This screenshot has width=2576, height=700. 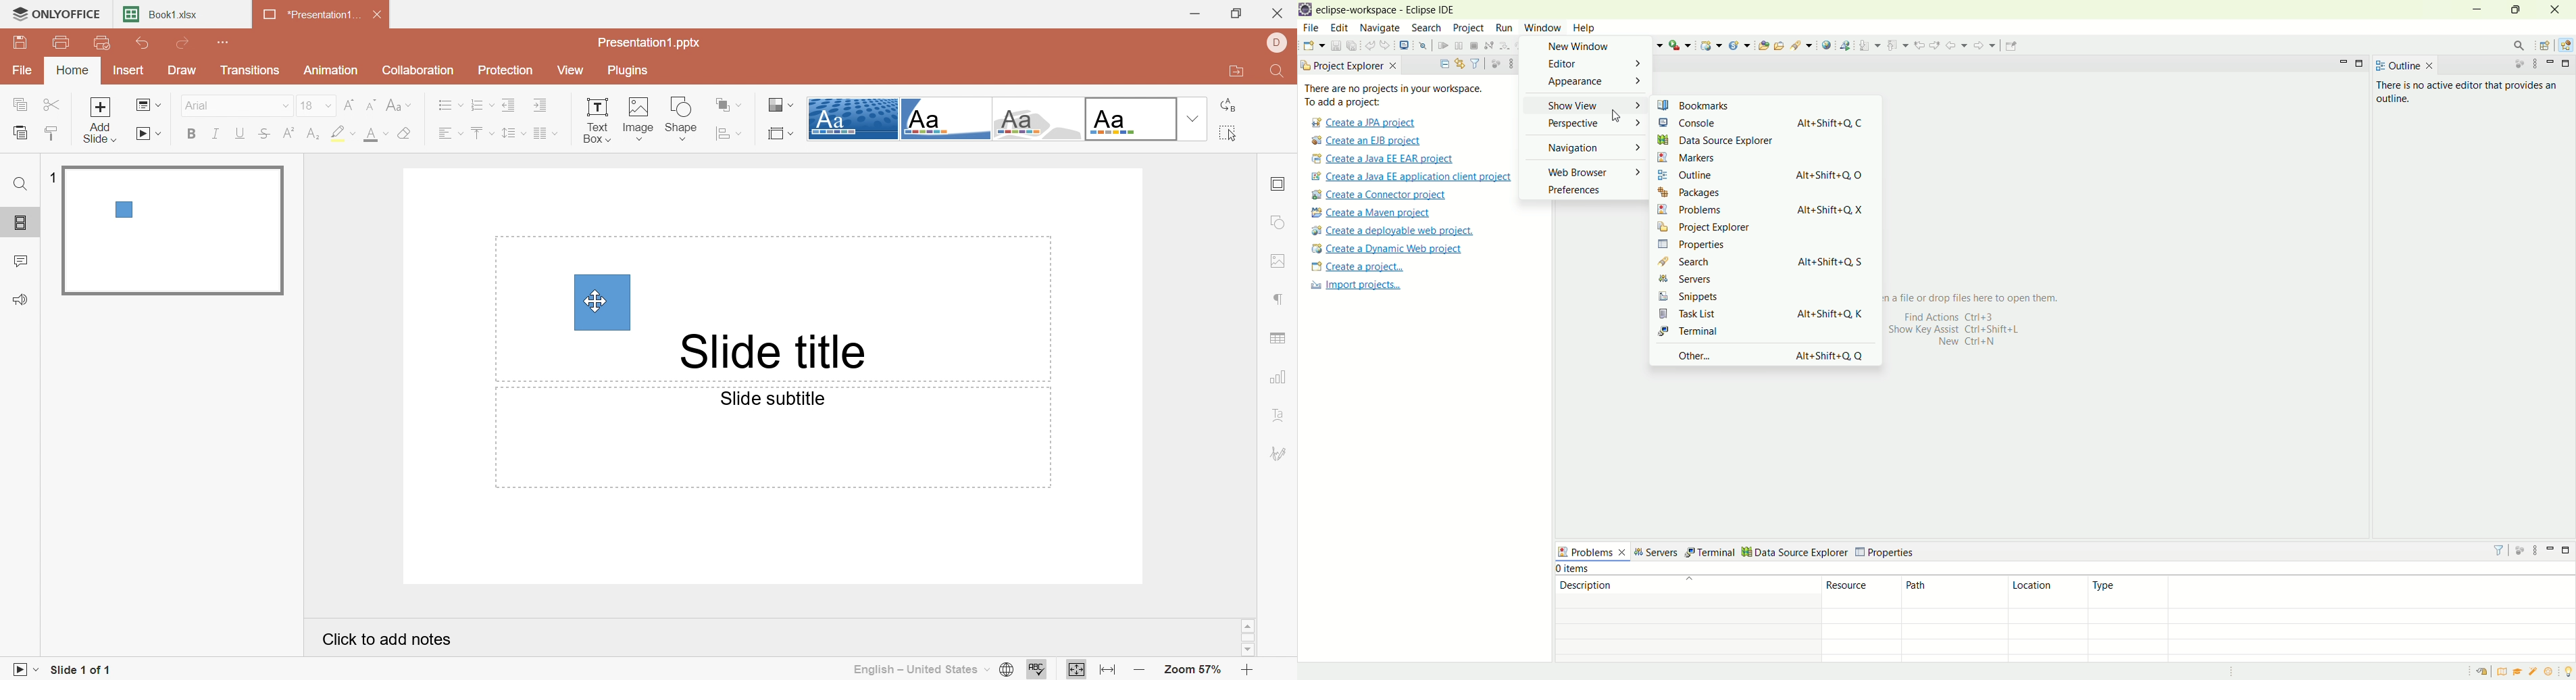 I want to click on Find, so click(x=1276, y=74).